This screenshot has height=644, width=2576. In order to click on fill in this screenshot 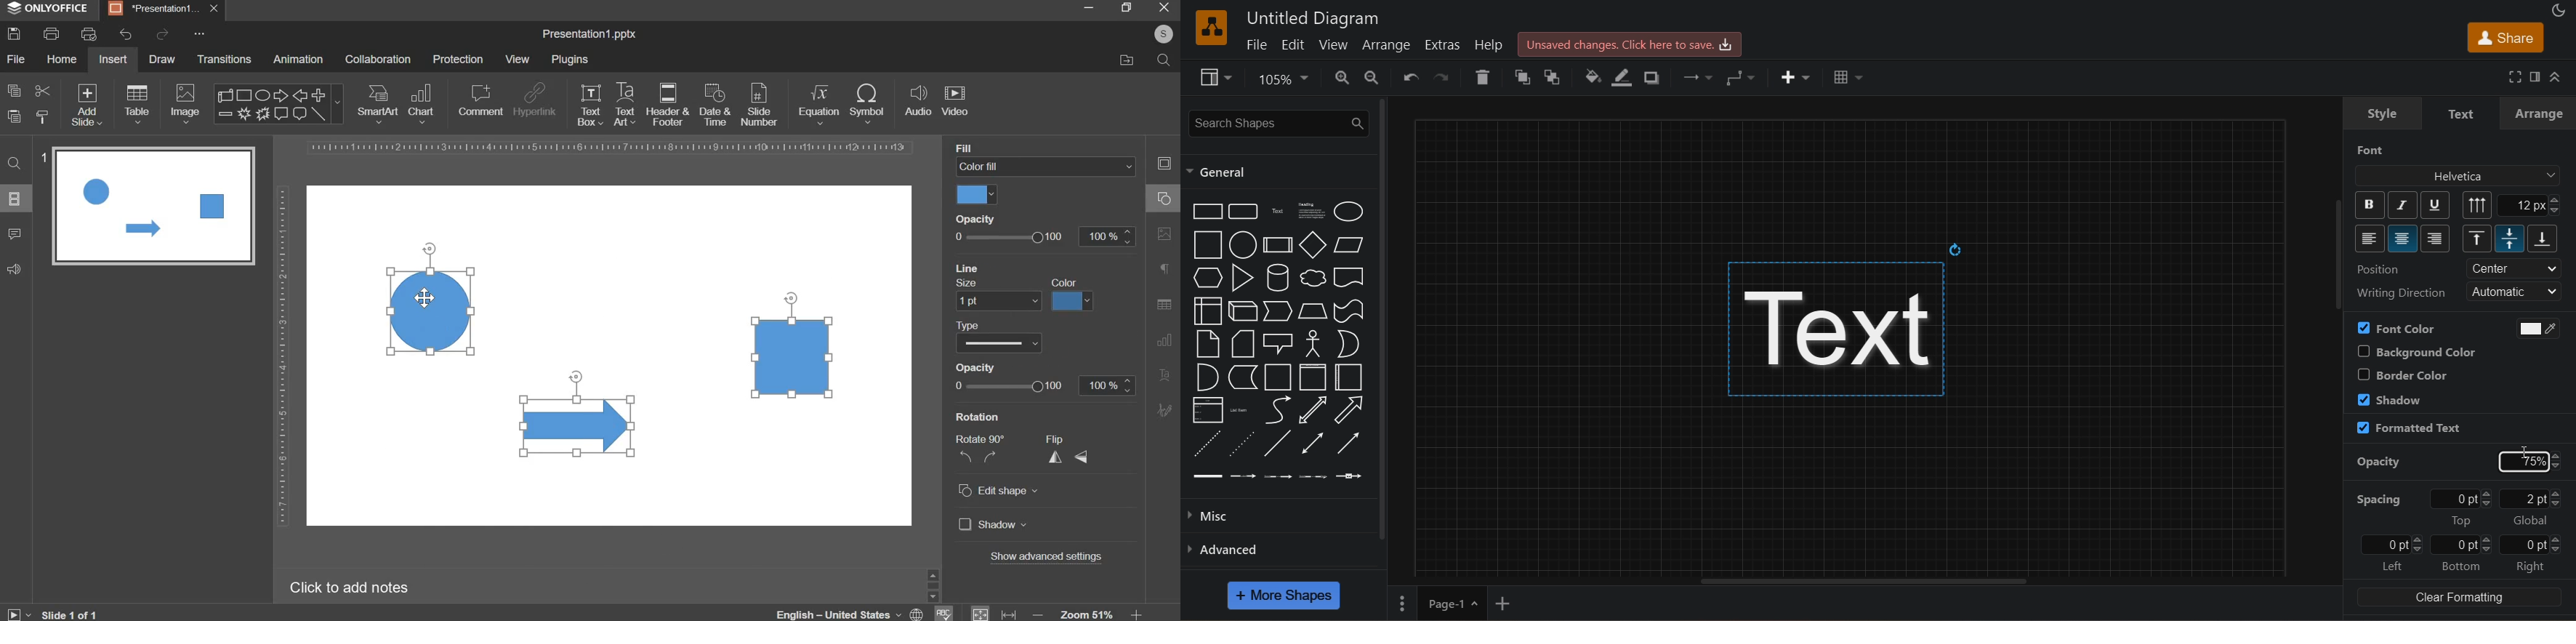, I will do `click(973, 148)`.